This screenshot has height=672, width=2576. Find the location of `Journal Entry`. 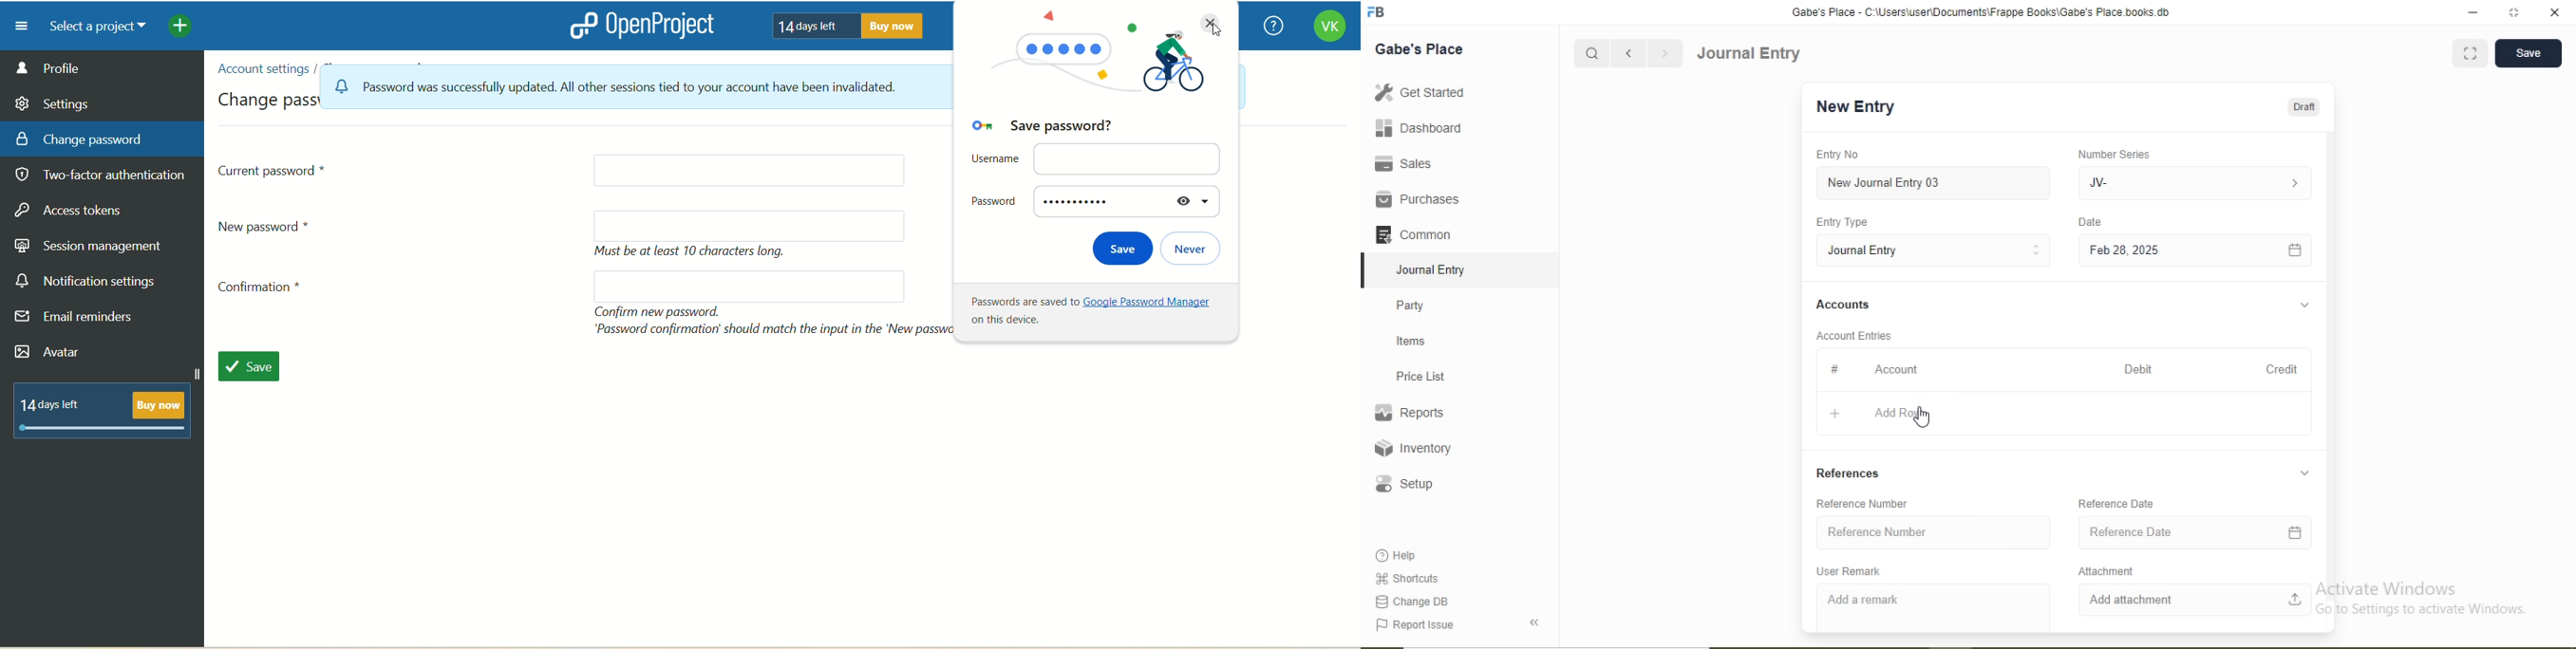

Journal Entry is located at coordinates (1750, 53).